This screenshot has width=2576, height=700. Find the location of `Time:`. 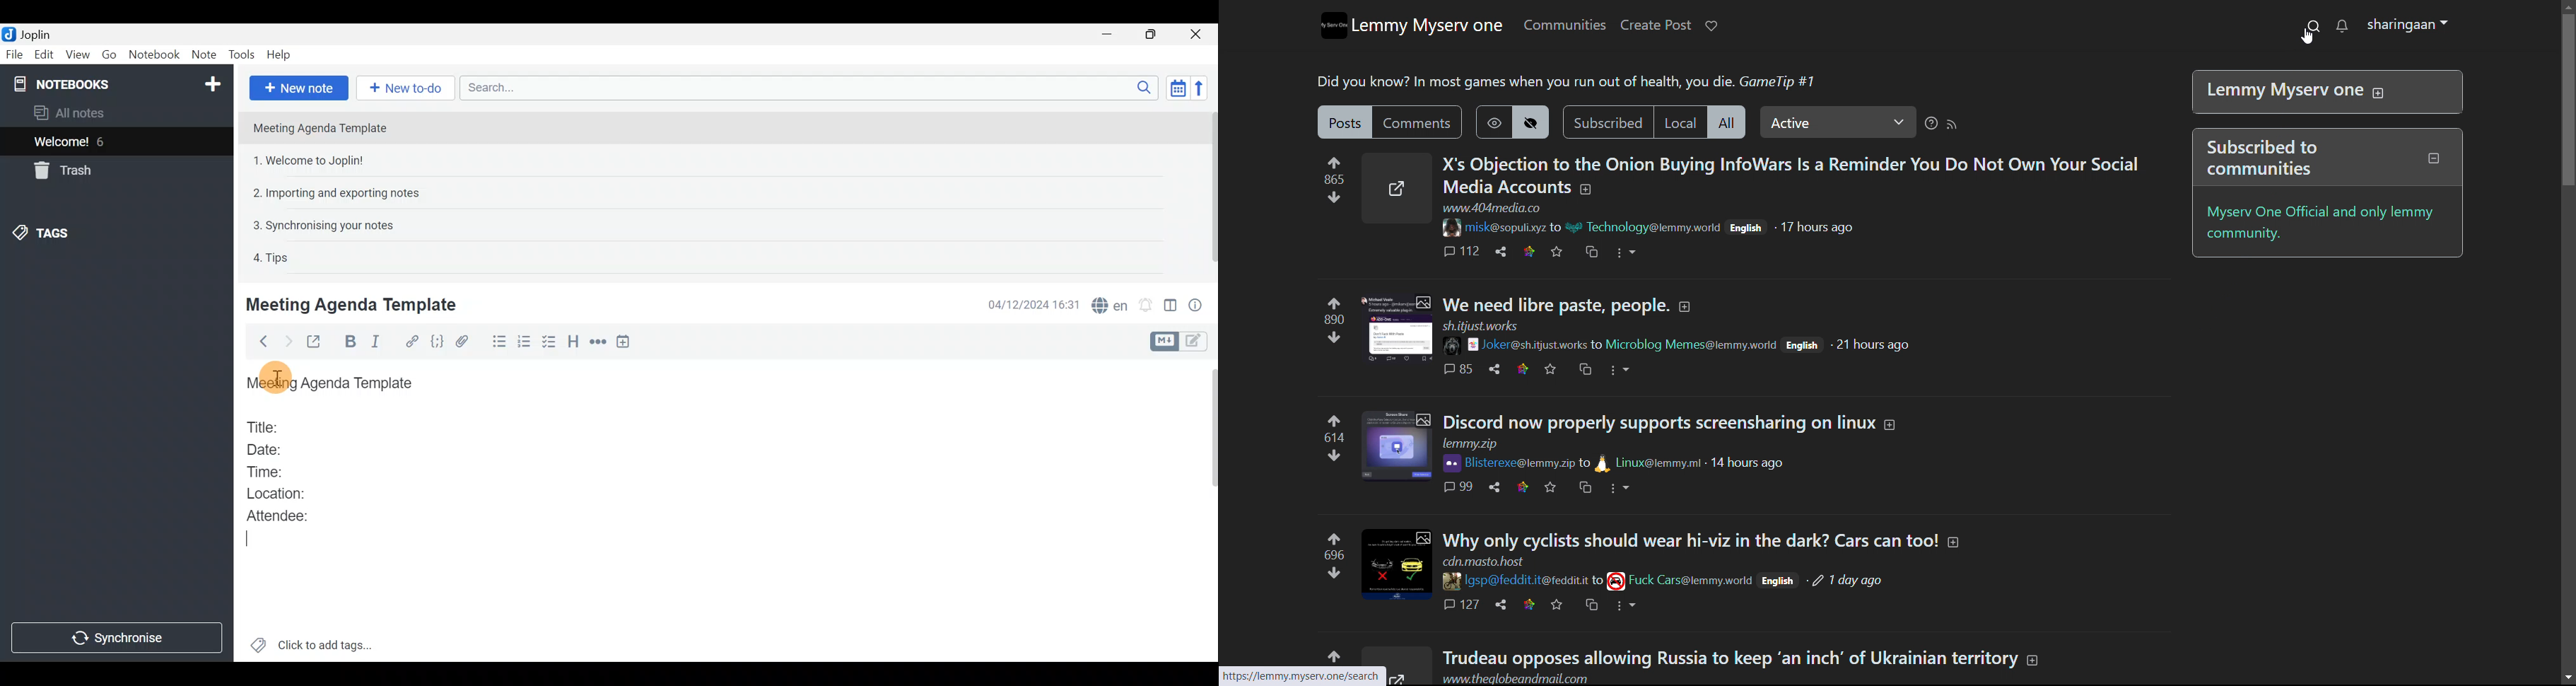

Time: is located at coordinates (265, 469).